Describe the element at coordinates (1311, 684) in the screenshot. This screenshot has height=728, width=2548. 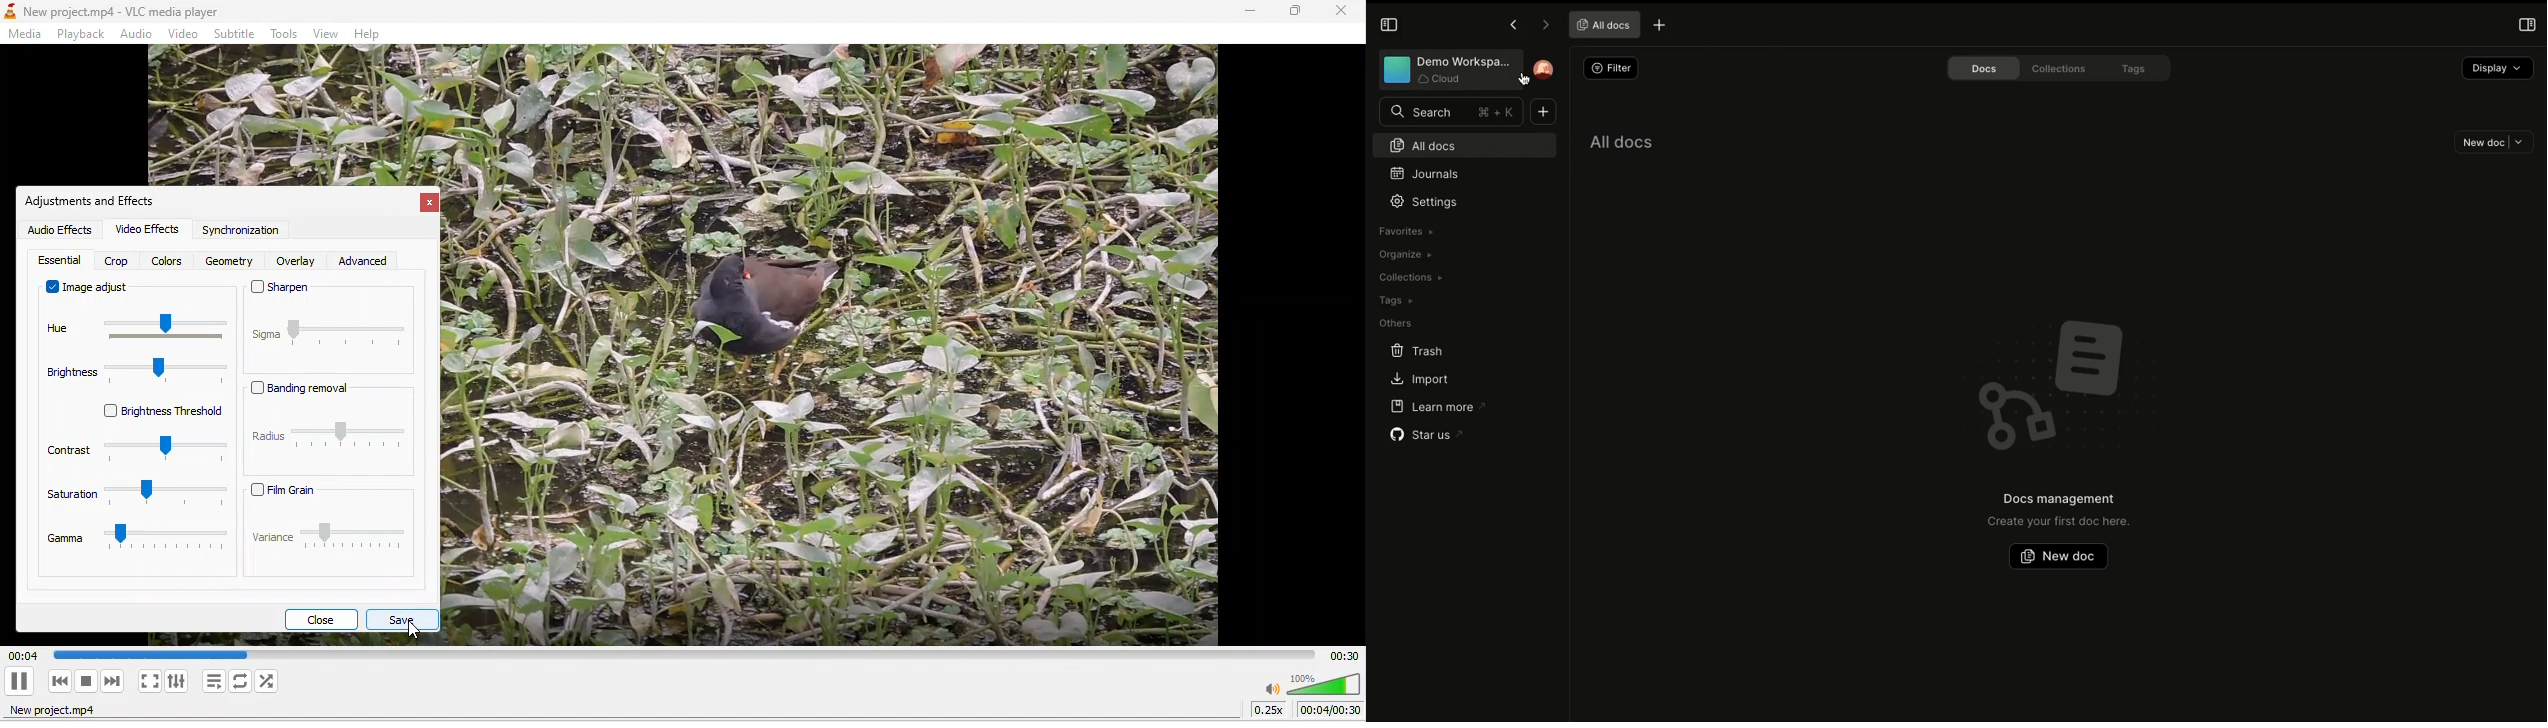
I see `speakers` at that location.